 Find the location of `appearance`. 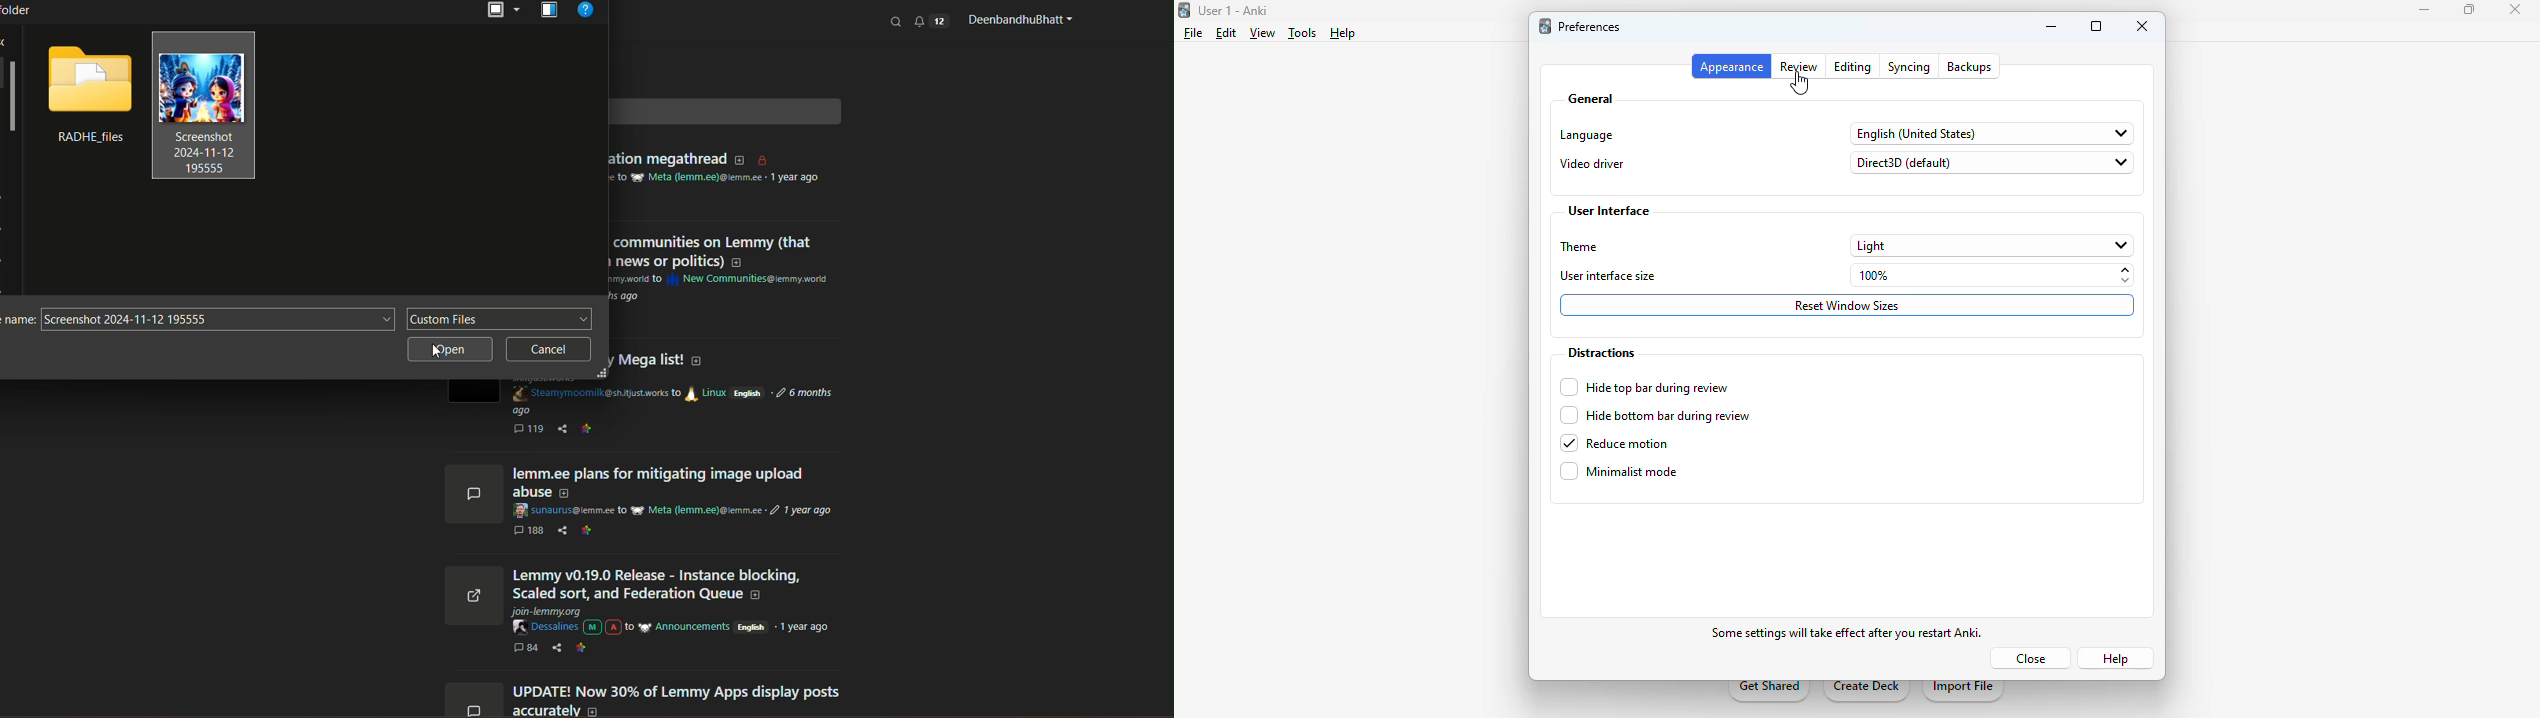

appearance is located at coordinates (1731, 66).